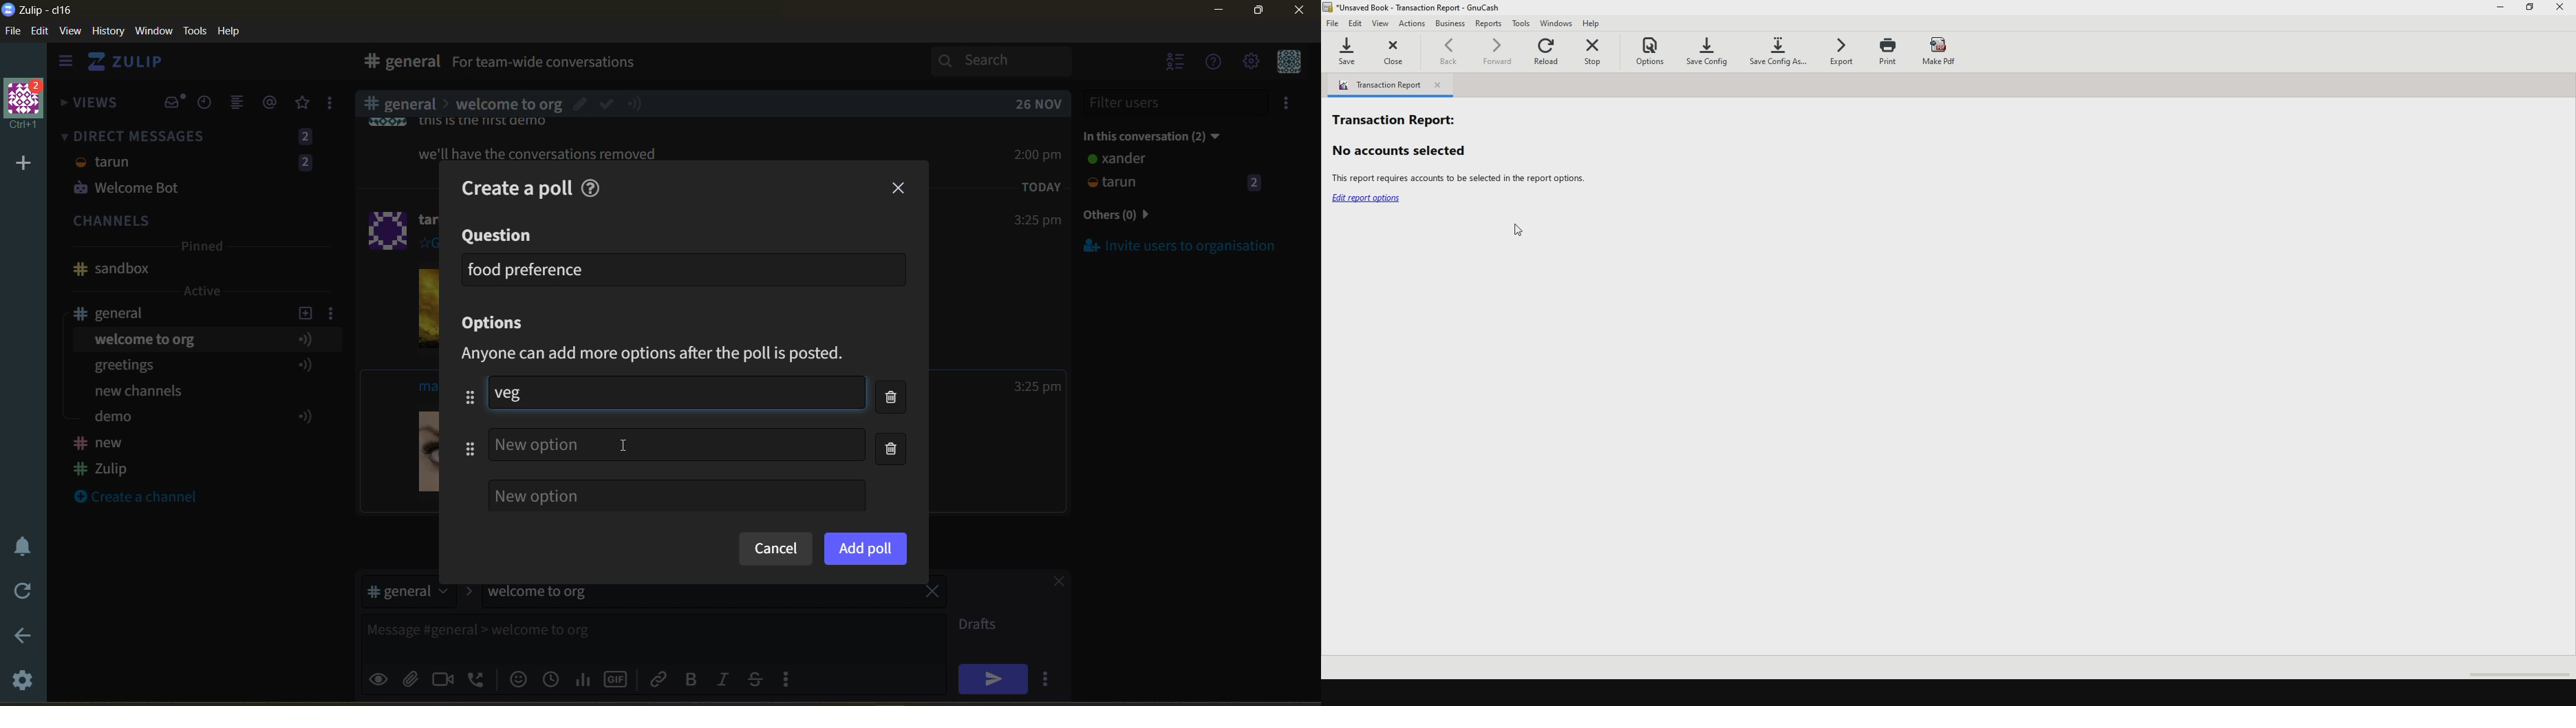  I want to click on help, so click(1598, 23).